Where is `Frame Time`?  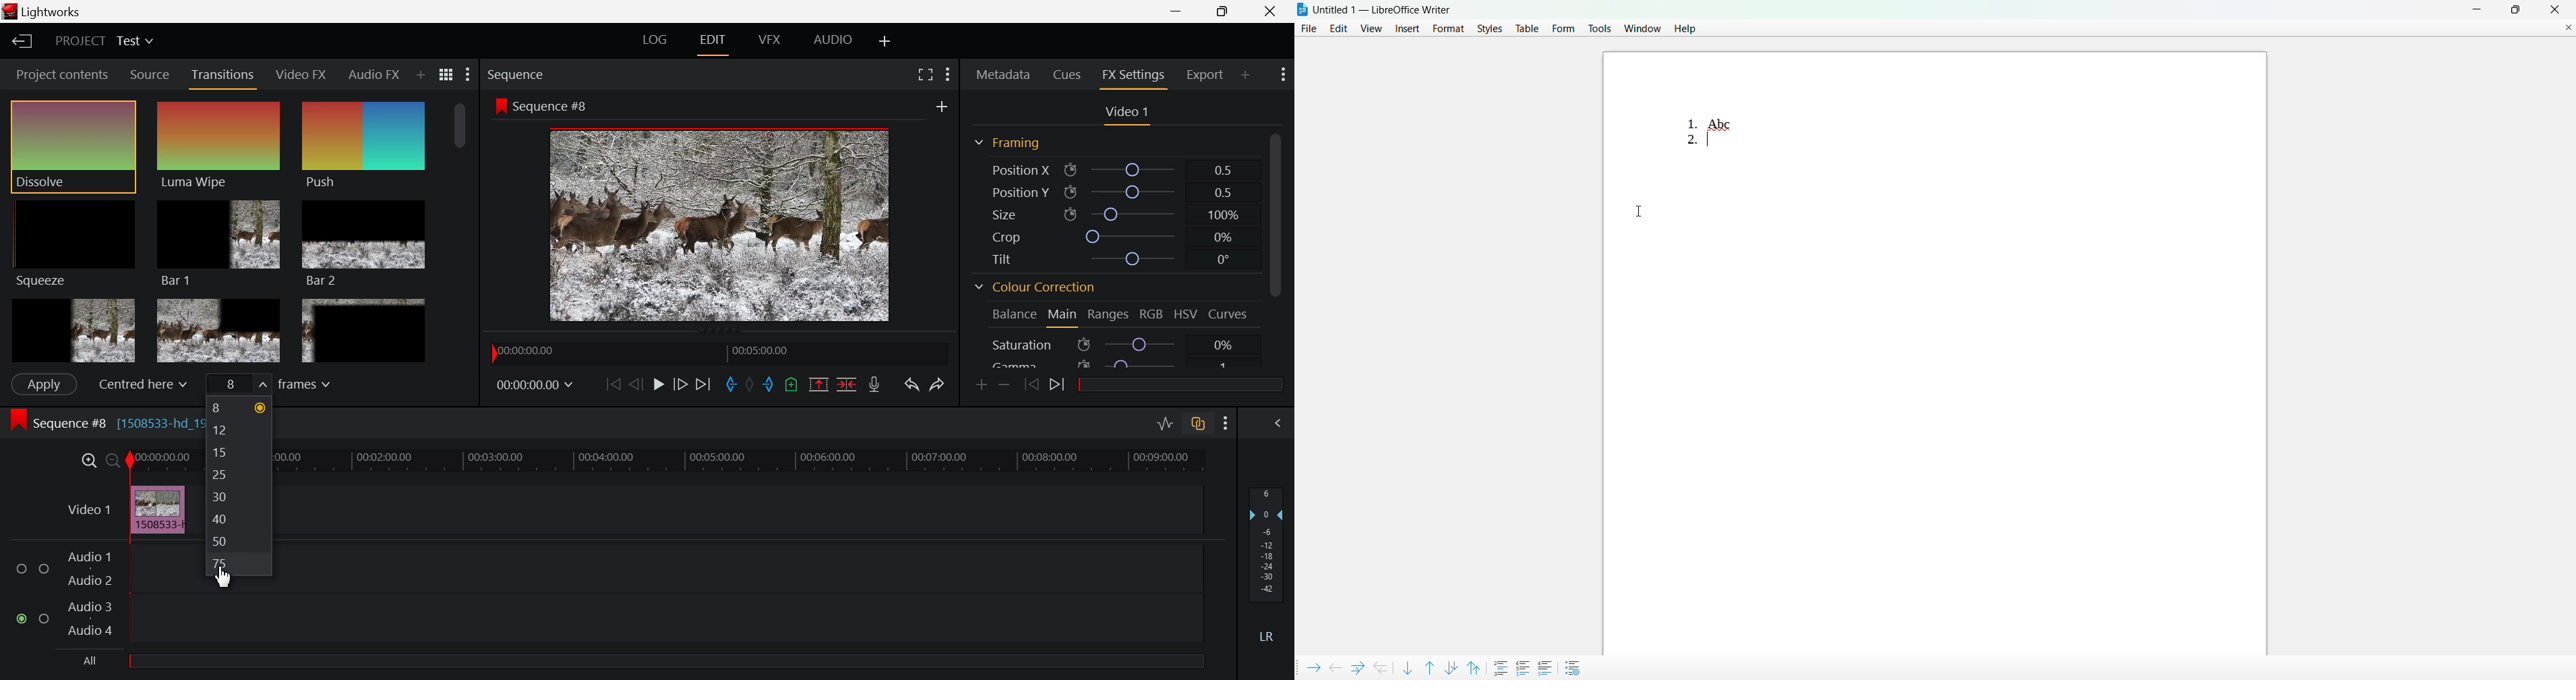
Frame Time is located at coordinates (537, 387).